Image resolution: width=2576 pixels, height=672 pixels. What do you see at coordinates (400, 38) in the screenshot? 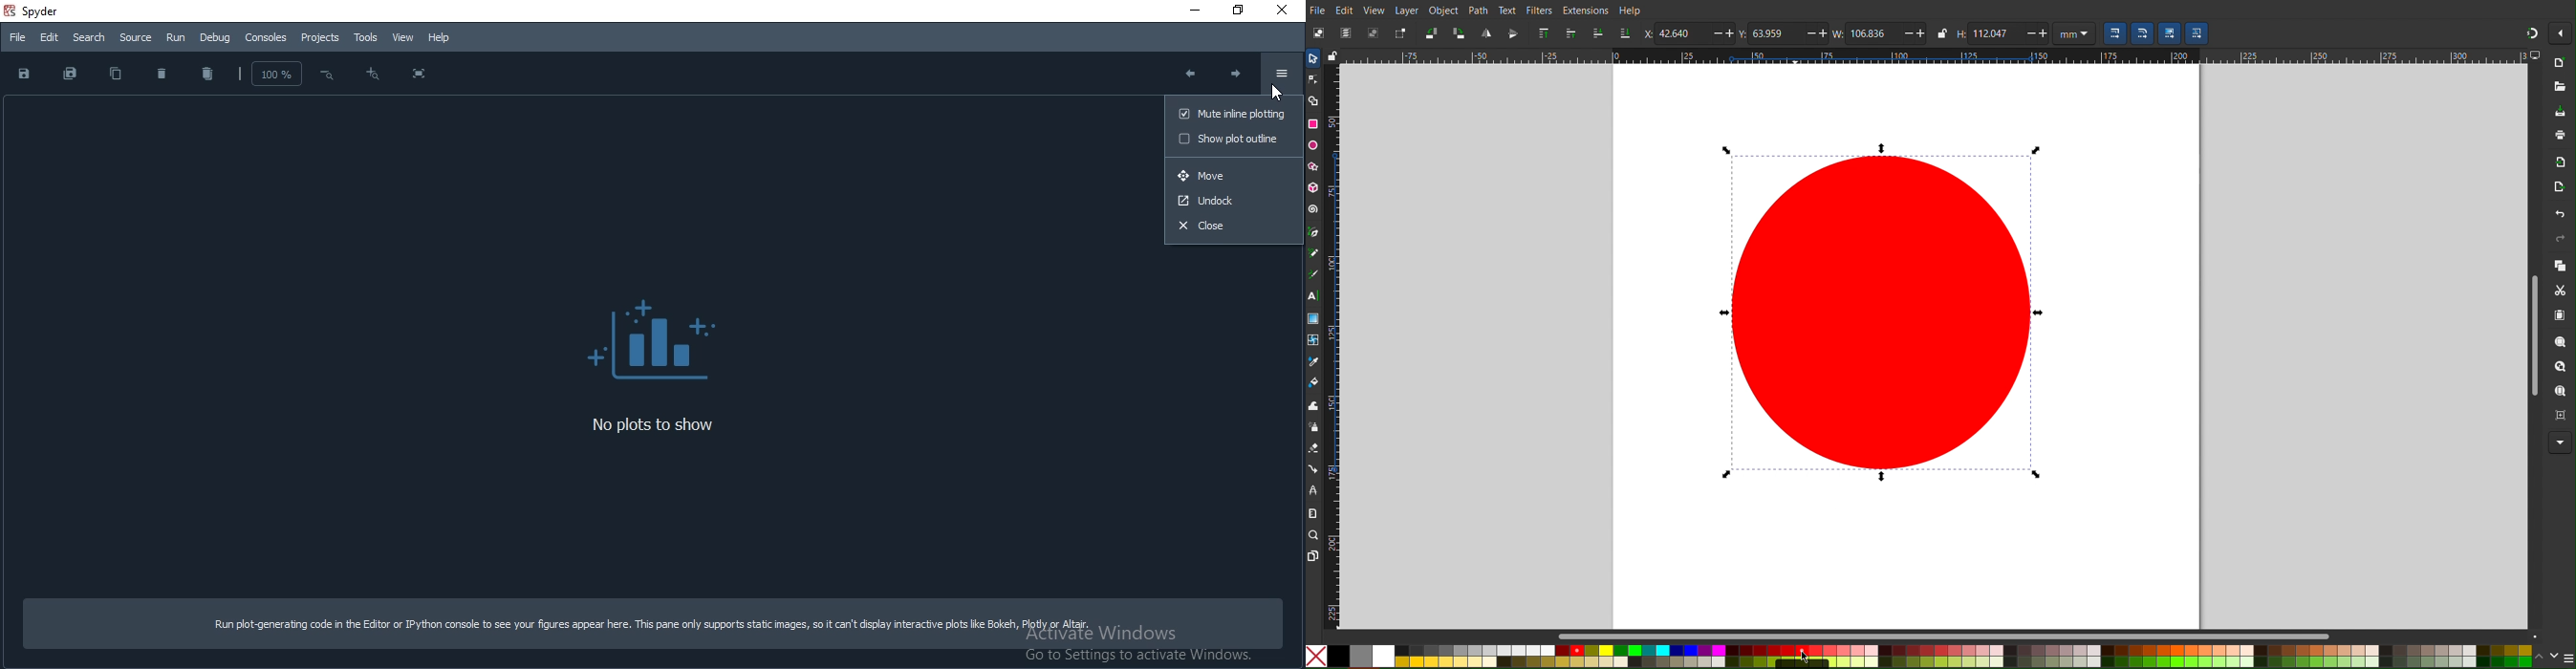
I see `View` at bounding box center [400, 38].